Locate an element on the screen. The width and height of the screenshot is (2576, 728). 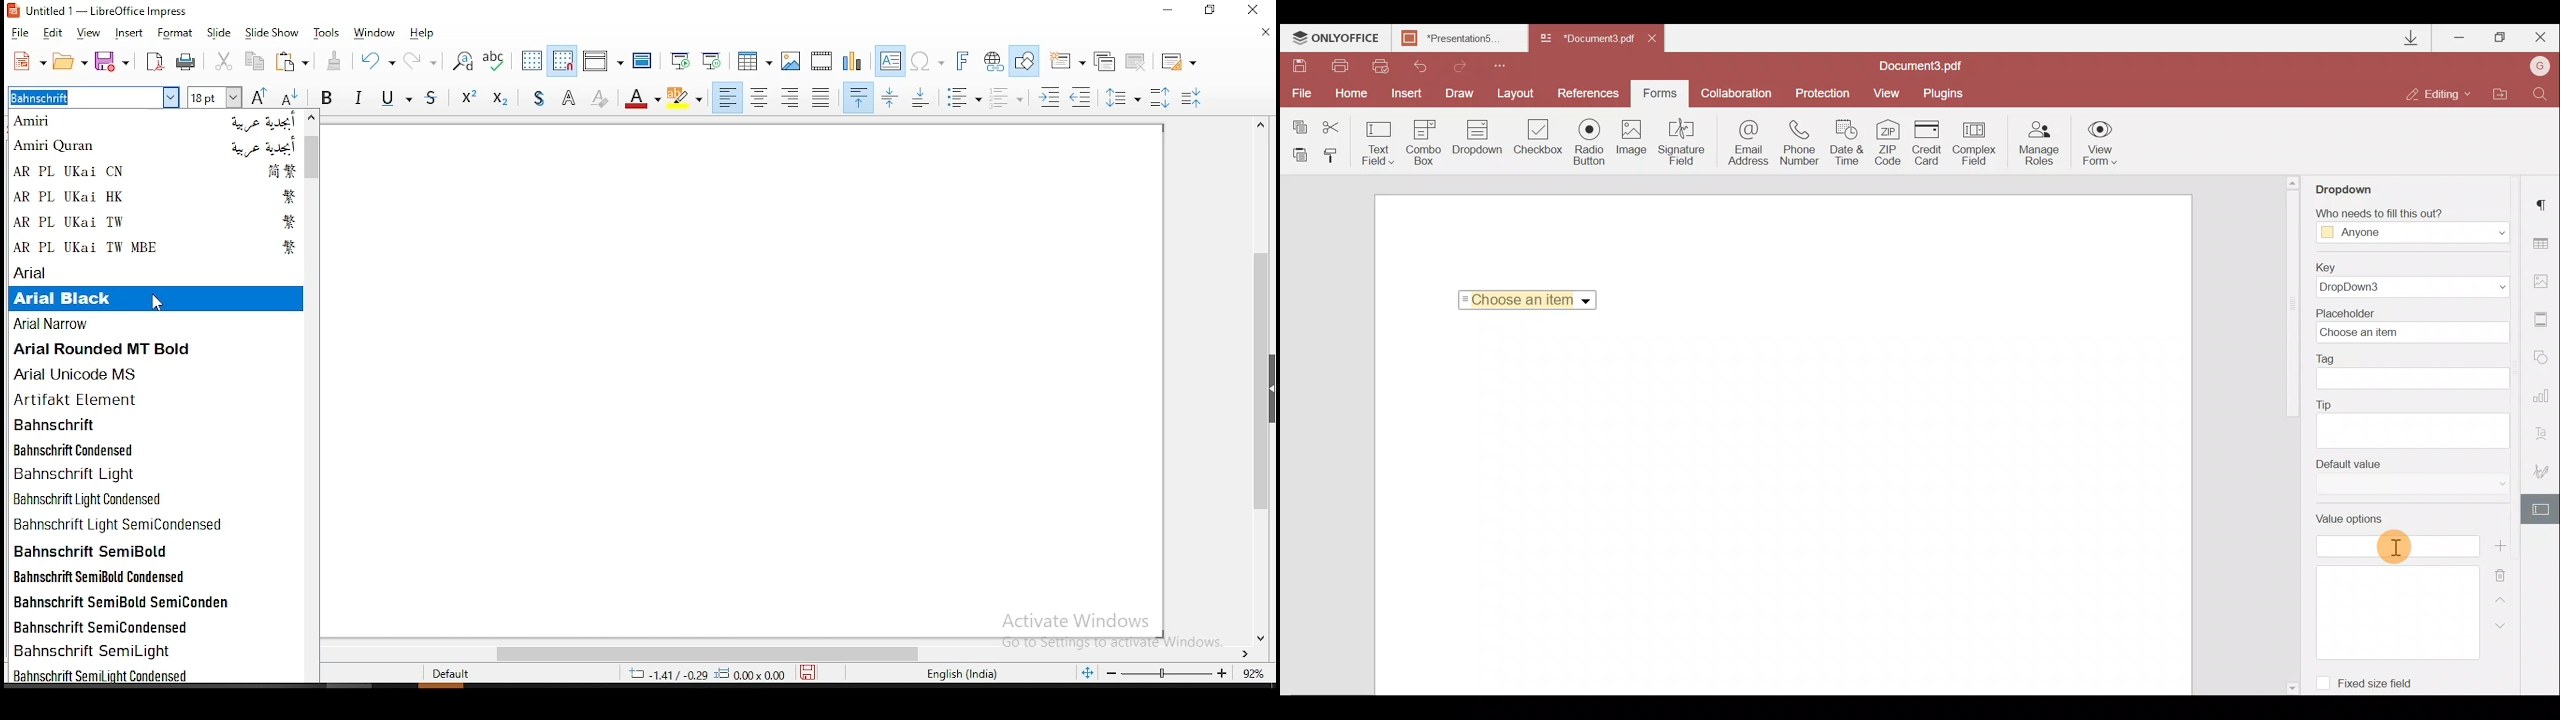
bahnschrift light condensed is located at coordinates (157, 498).